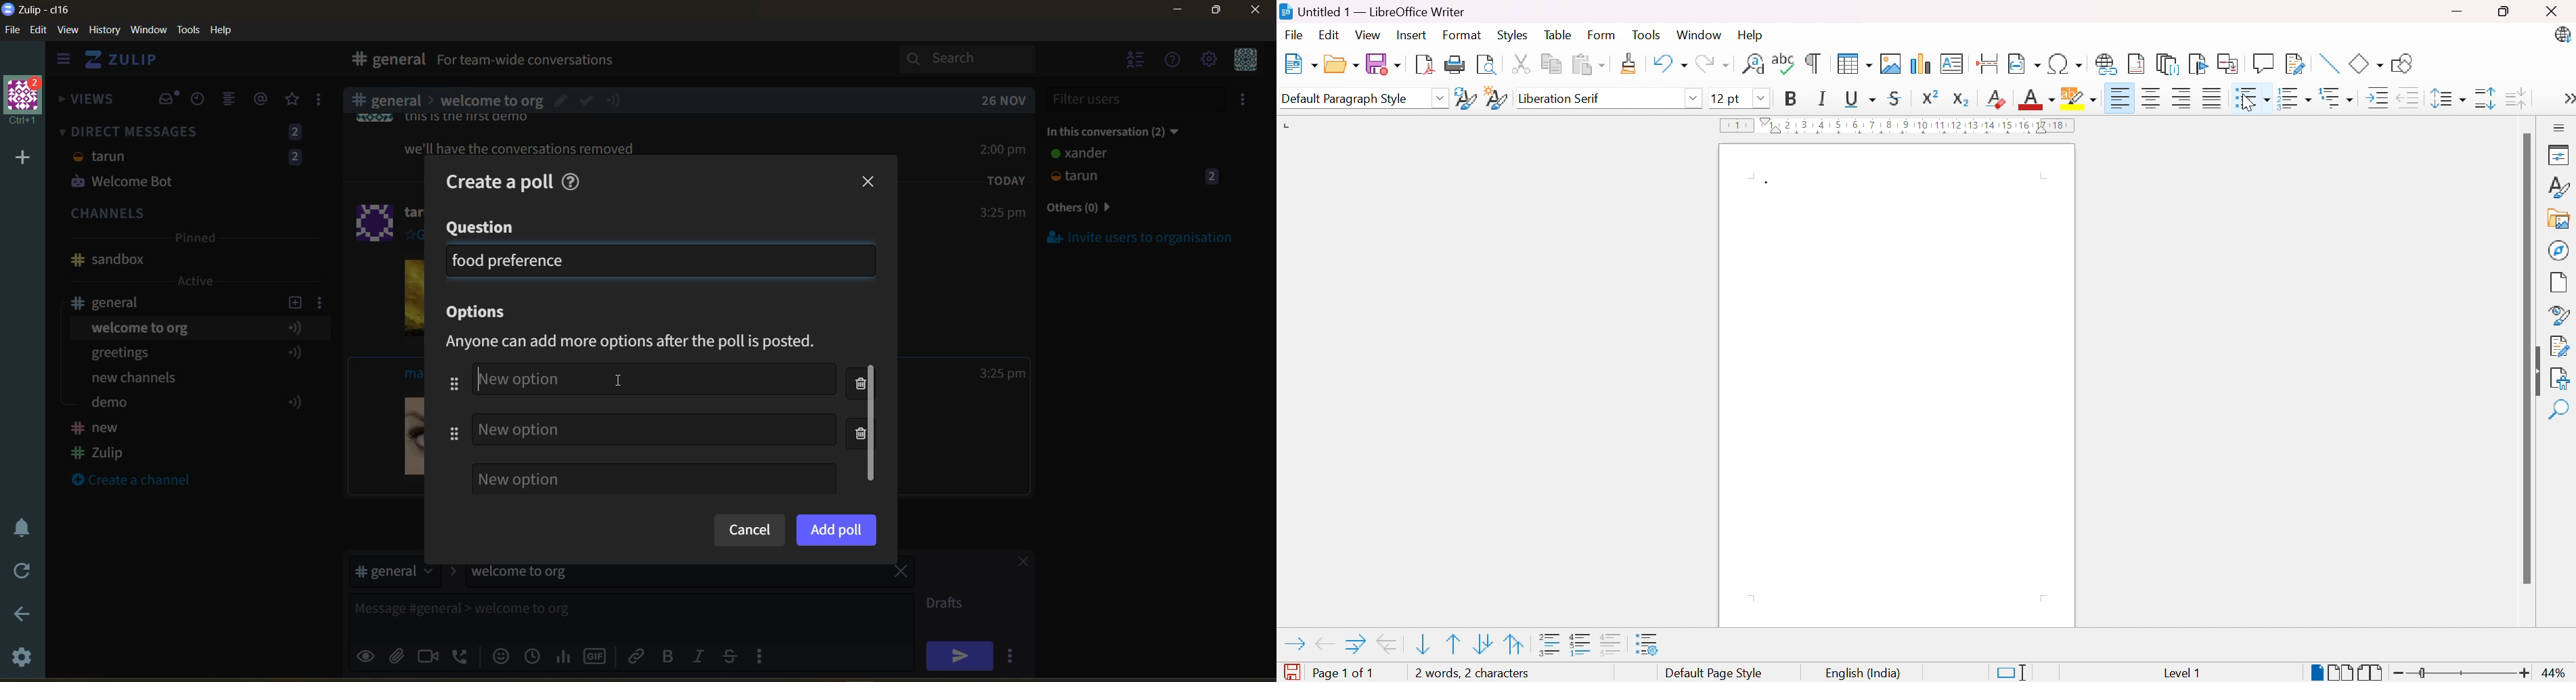 The height and width of the screenshot is (700, 2576). Describe the element at coordinates (2014, 672) in the screenshot. I see `Standard selection. Click to change selection mode.` at that location.